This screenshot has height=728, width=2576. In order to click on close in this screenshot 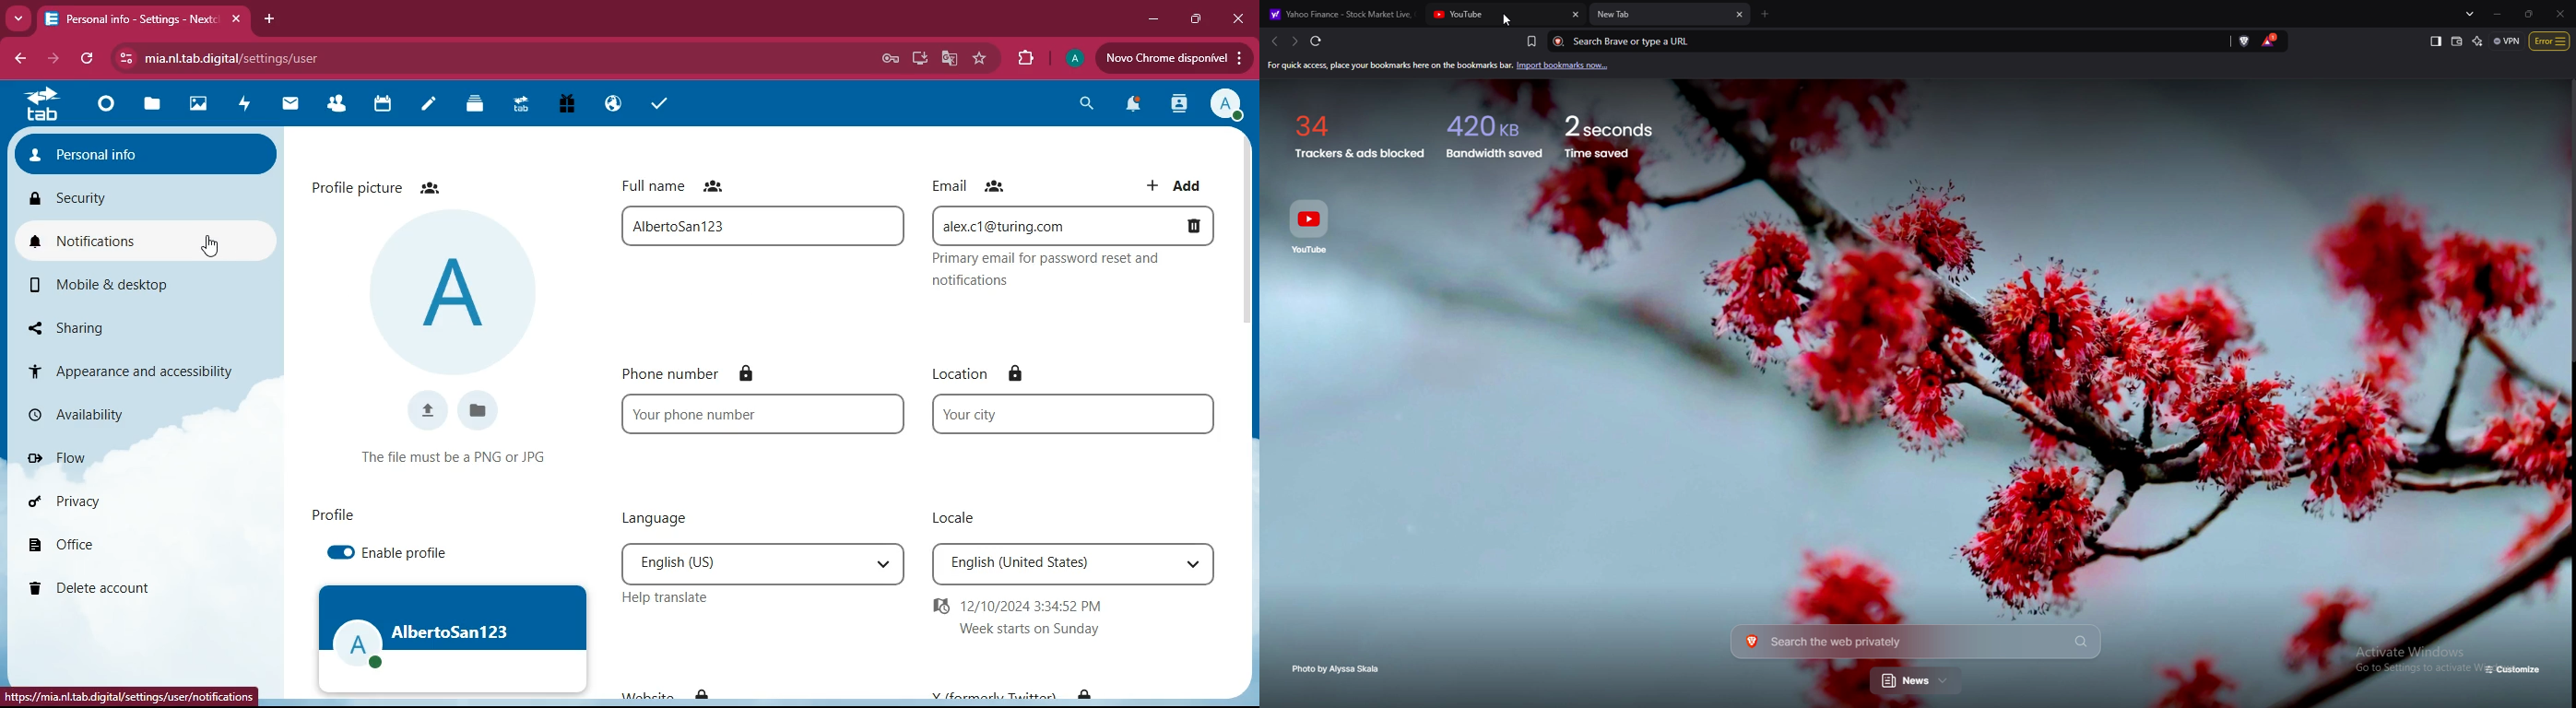, I will do `click(1241, 18)`.